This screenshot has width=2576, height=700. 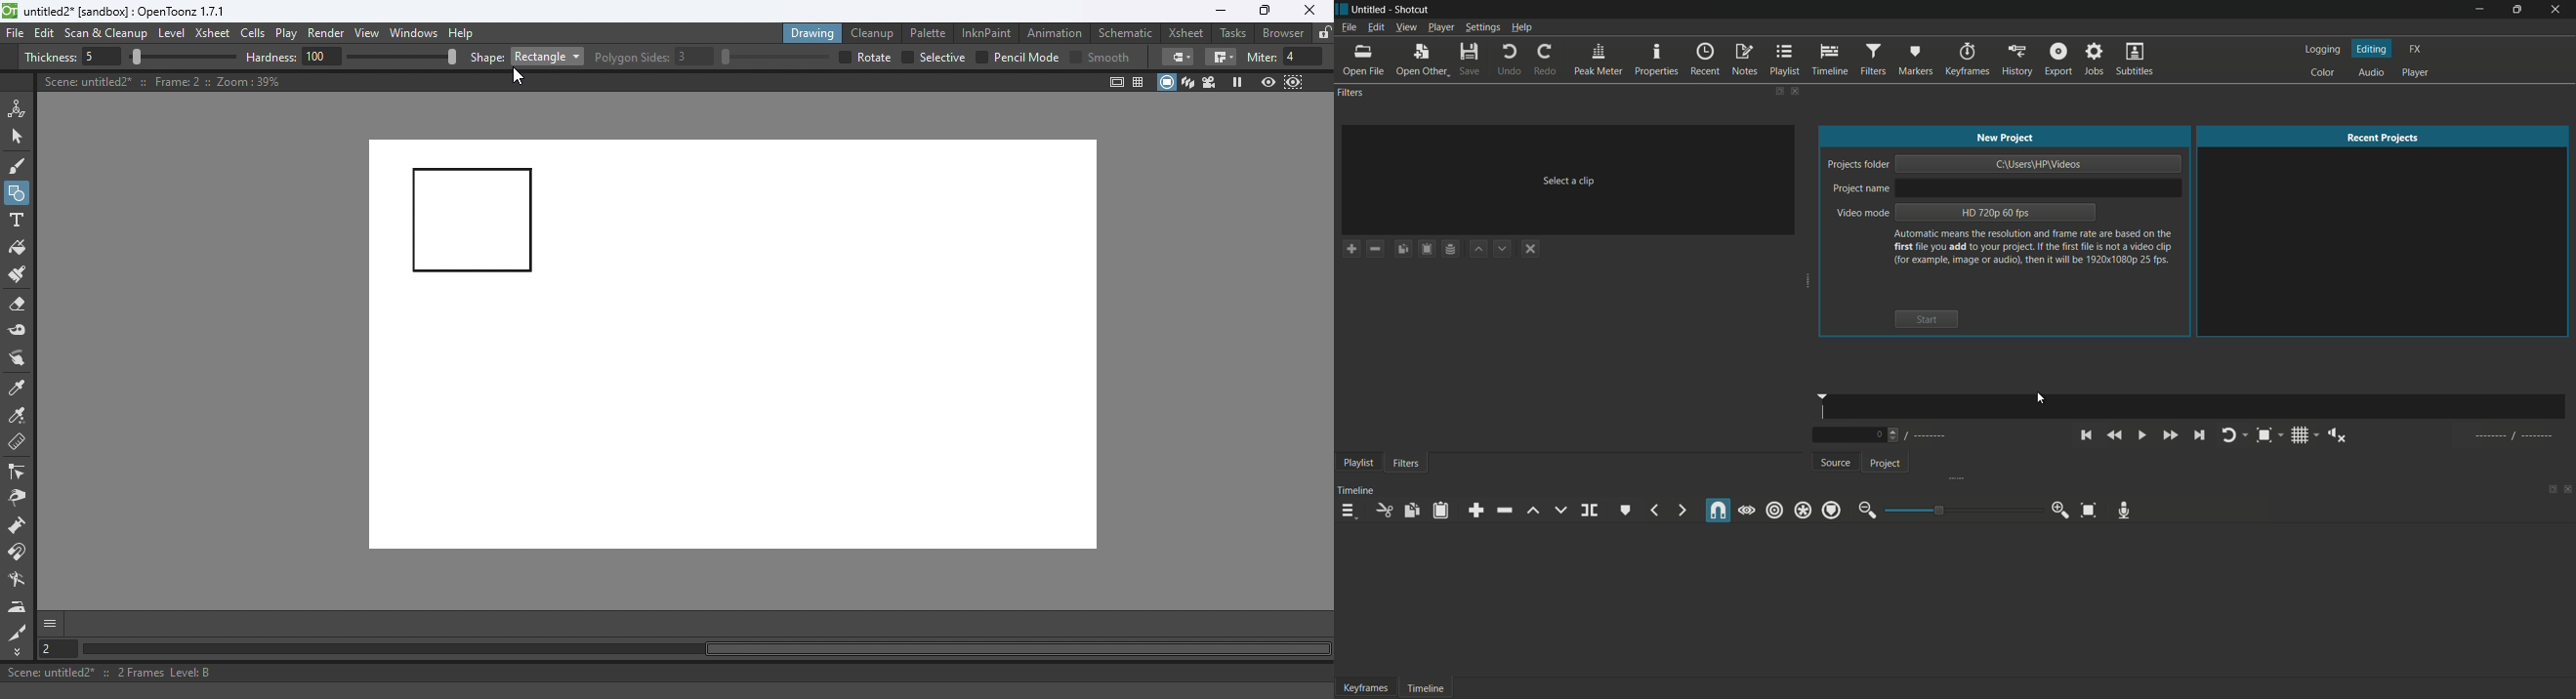 I want to click on record audio, so click(x=2124, y=509).